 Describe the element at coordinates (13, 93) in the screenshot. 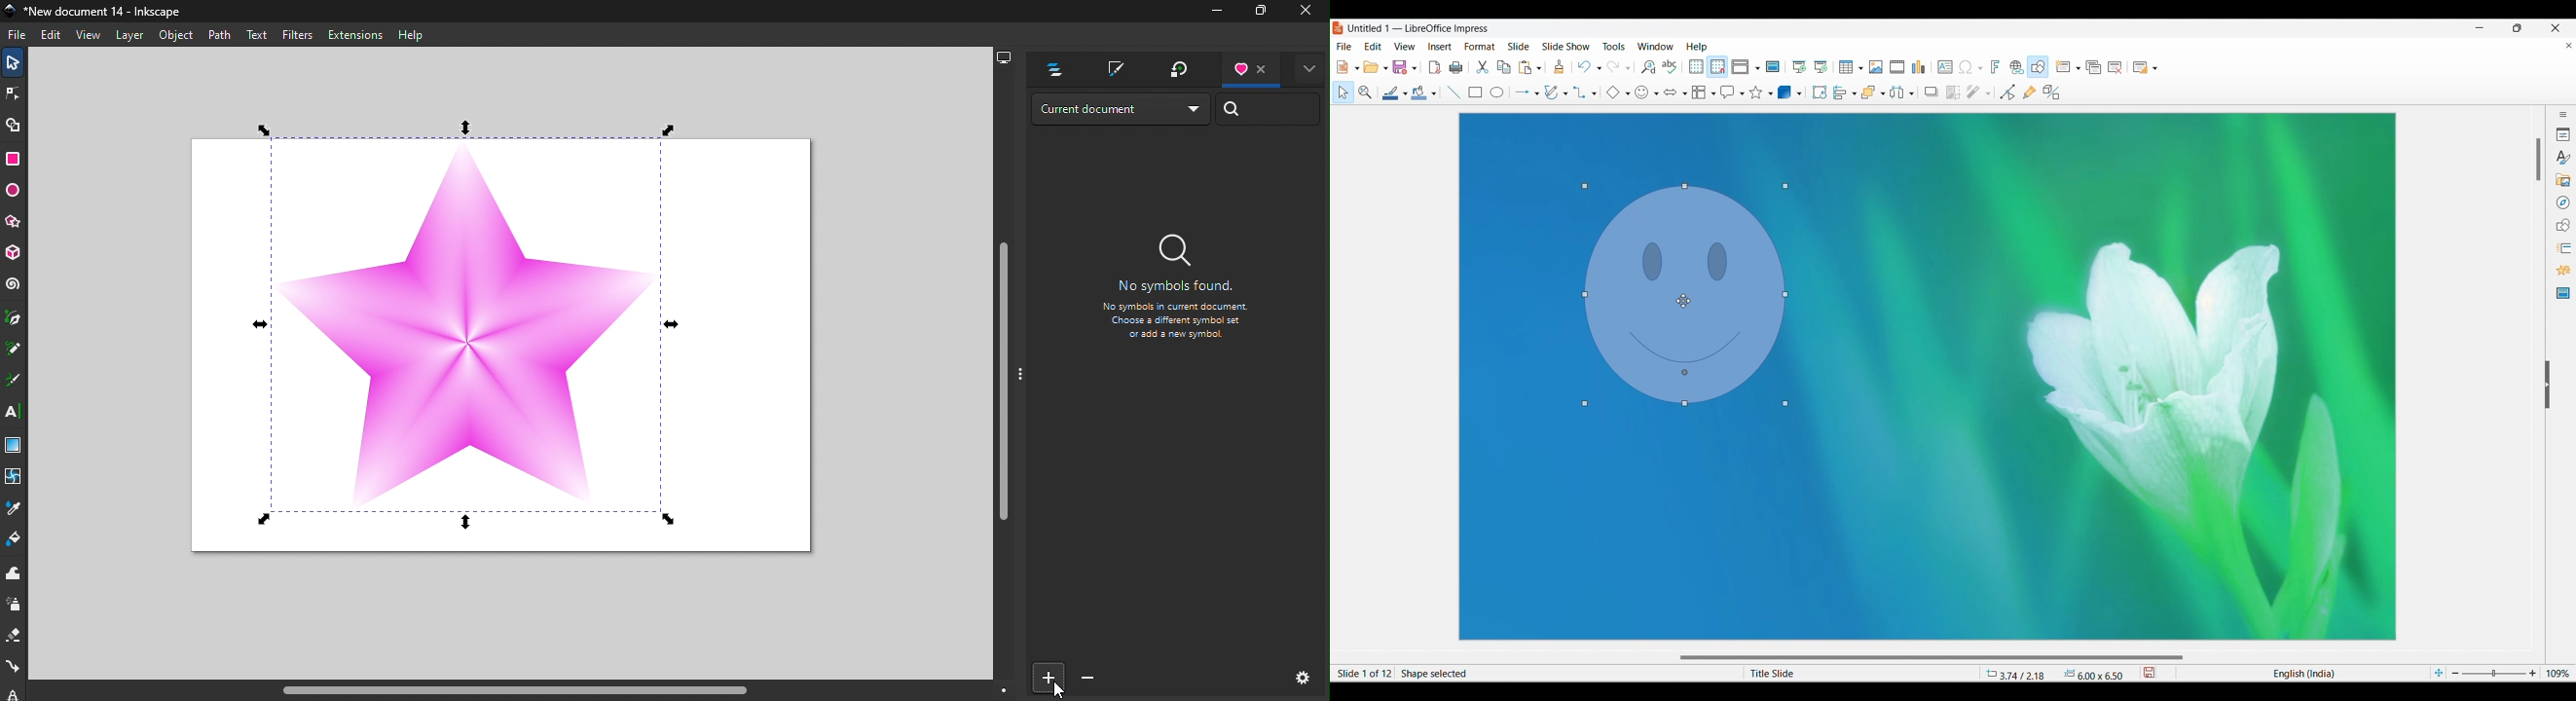

I see `Node tool` at that location.